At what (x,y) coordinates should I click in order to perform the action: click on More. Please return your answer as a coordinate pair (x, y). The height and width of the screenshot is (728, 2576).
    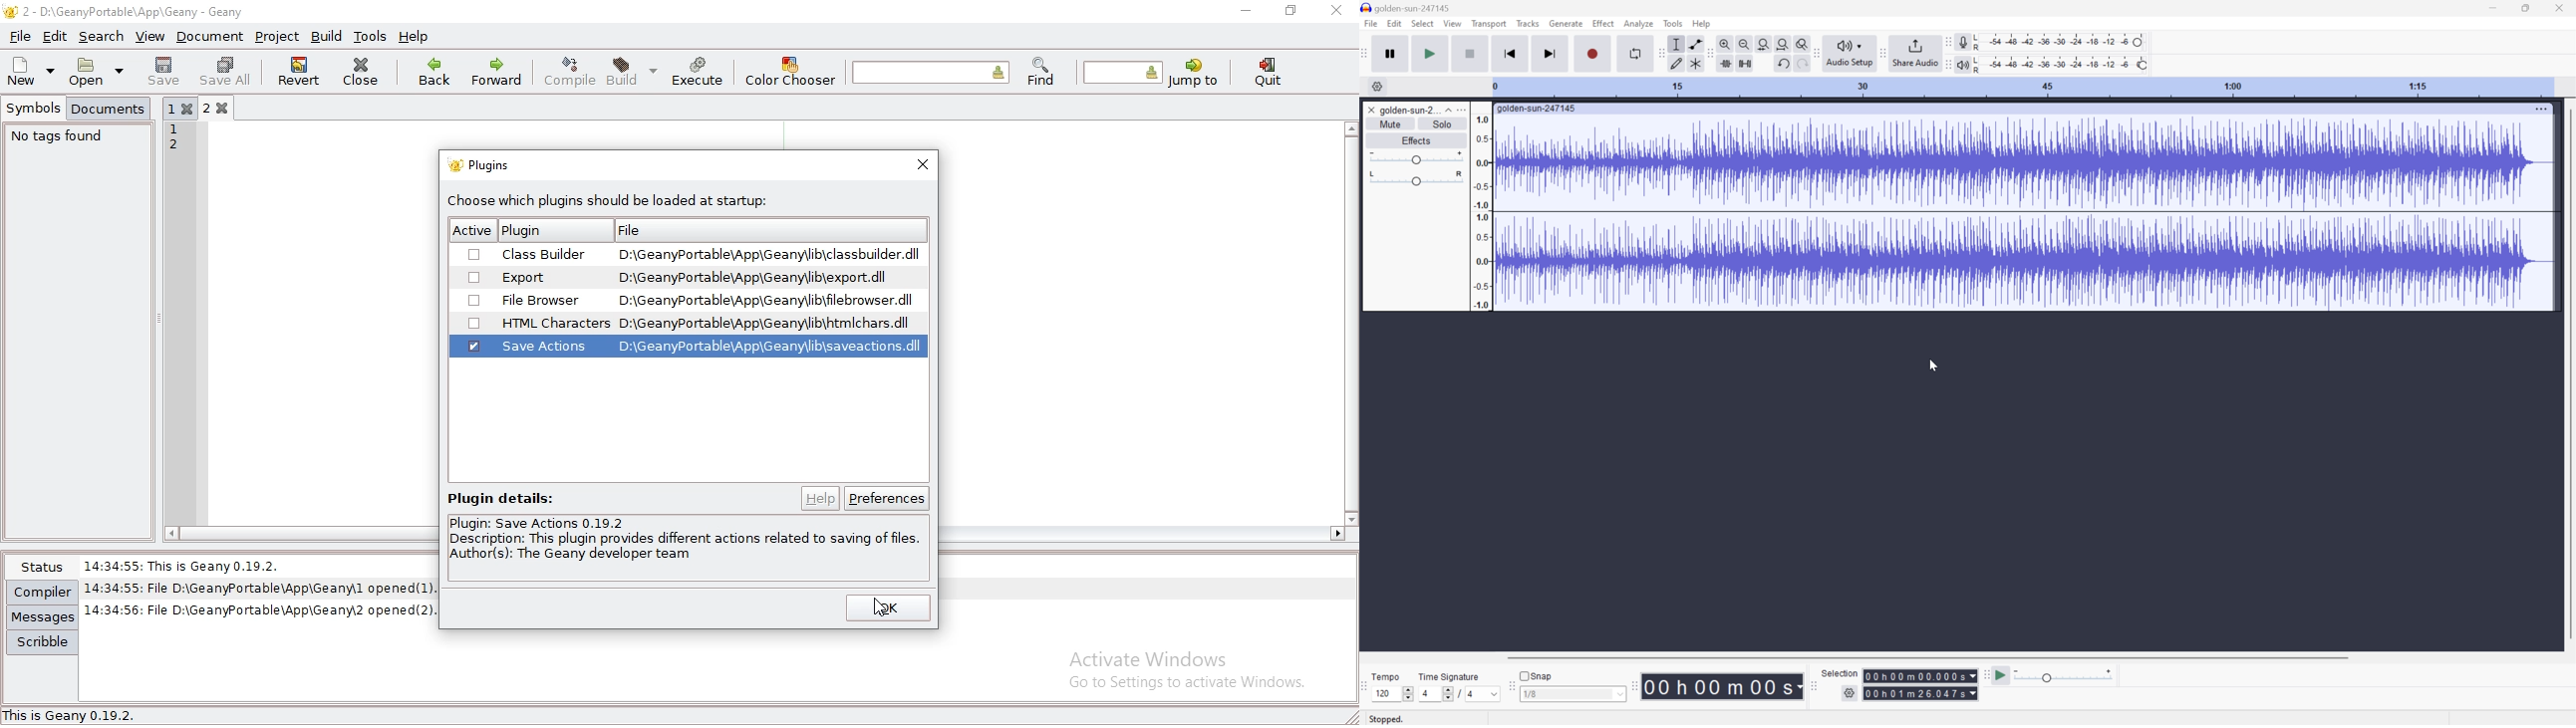
    Looking at the image, I should click on (1463, 108).